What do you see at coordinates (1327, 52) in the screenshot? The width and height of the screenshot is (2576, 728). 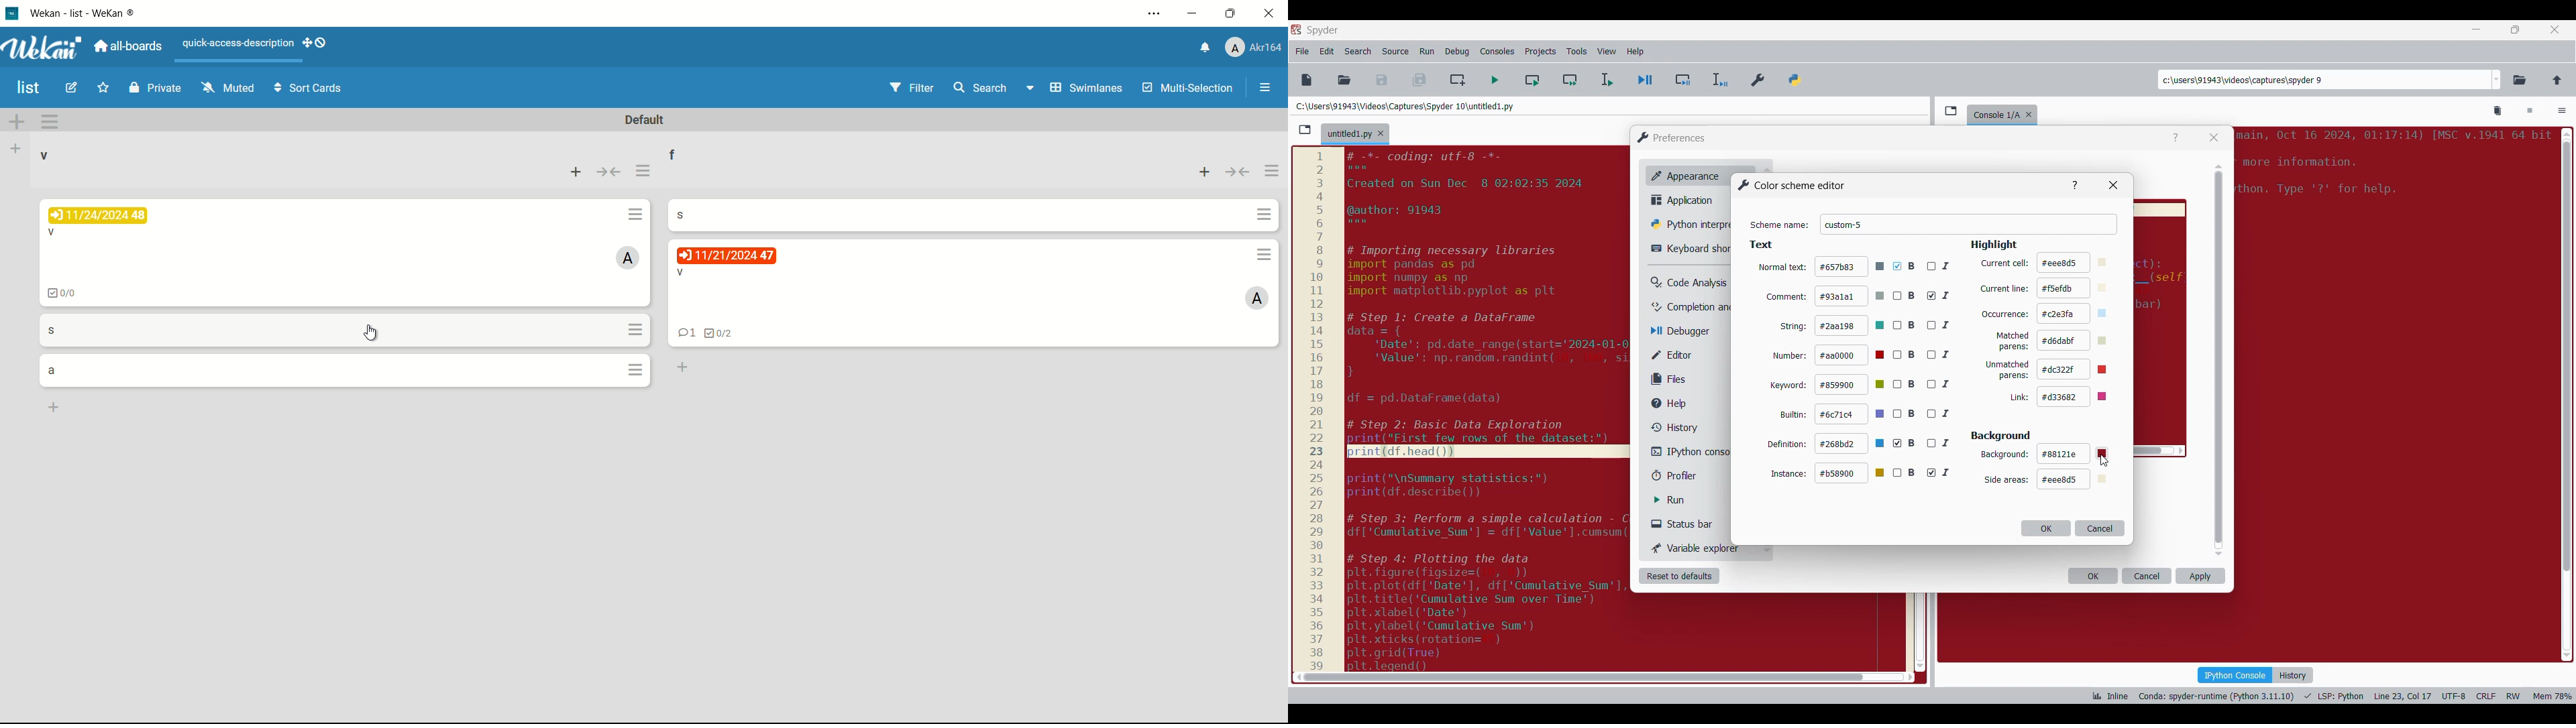 I see `Edit menu` at bounding box center [1327, 52].